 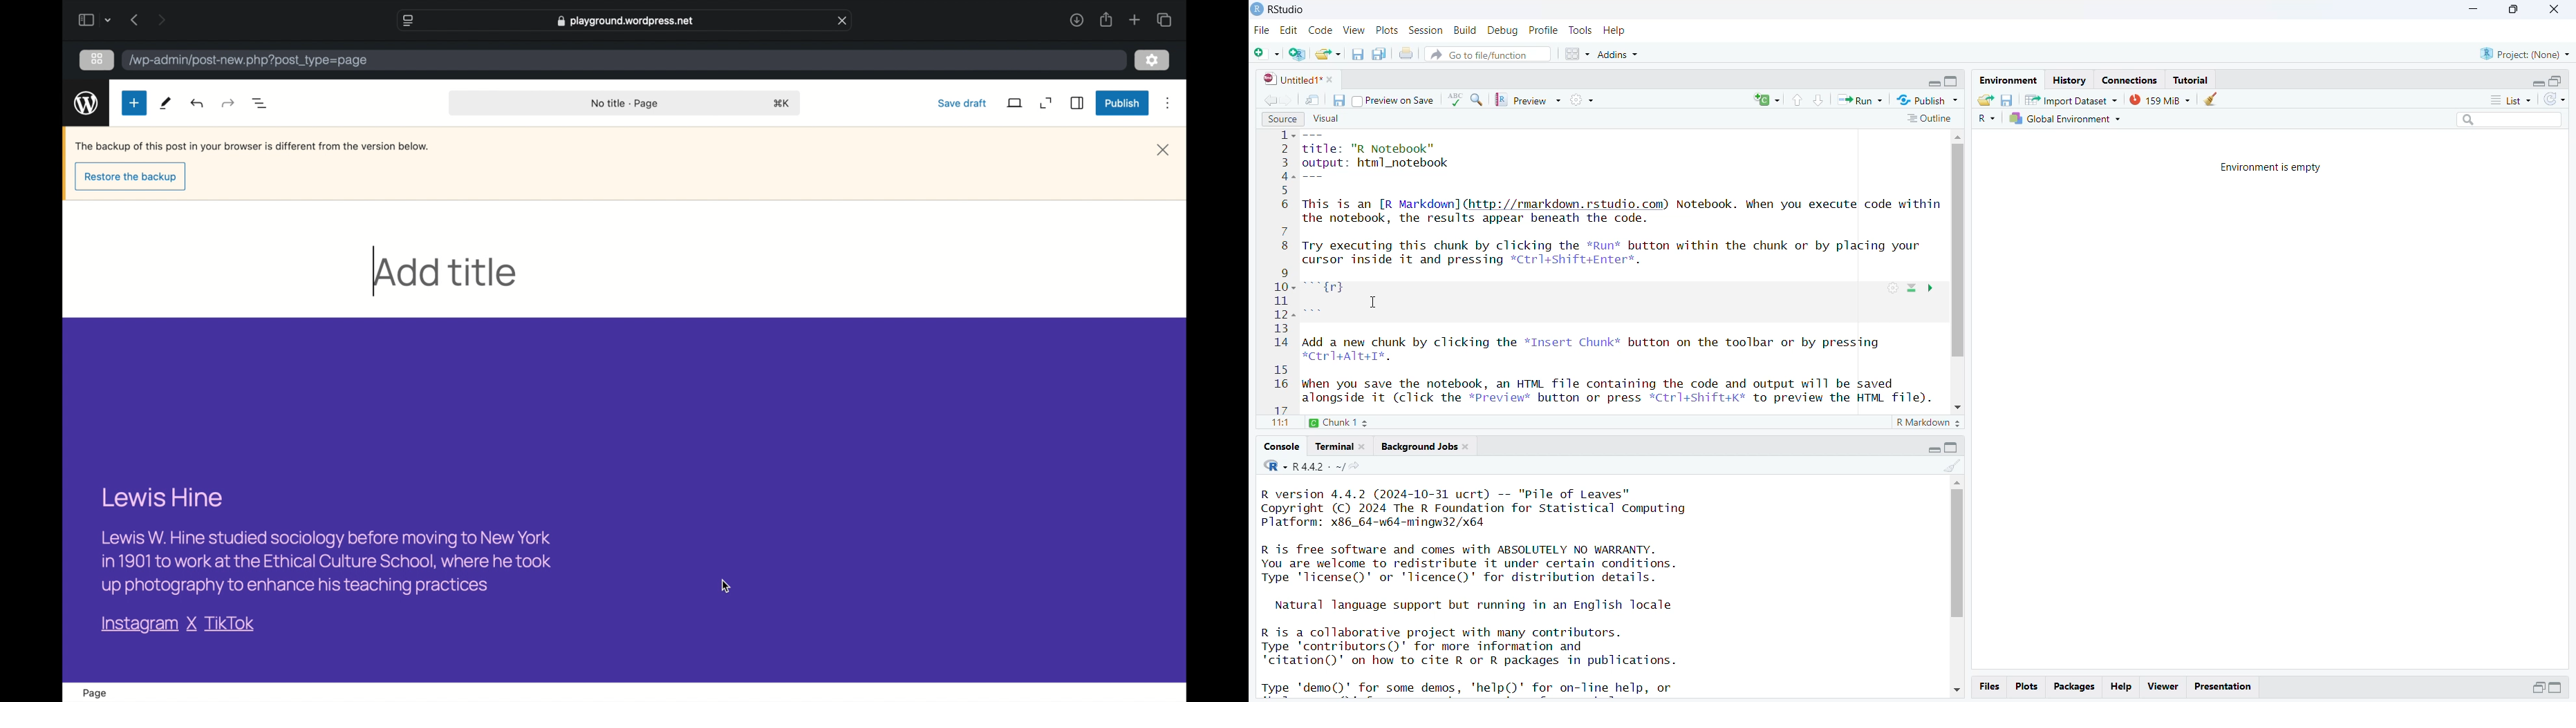 I want to click on Lewis Hine

Lewis W. Hine studied sociology before moving to New York
in 1901 to work at the Ethical Culture School, where he took
up photography to enhance his teaching practices
Instagram X TikTok, so click(x=325, y=560).